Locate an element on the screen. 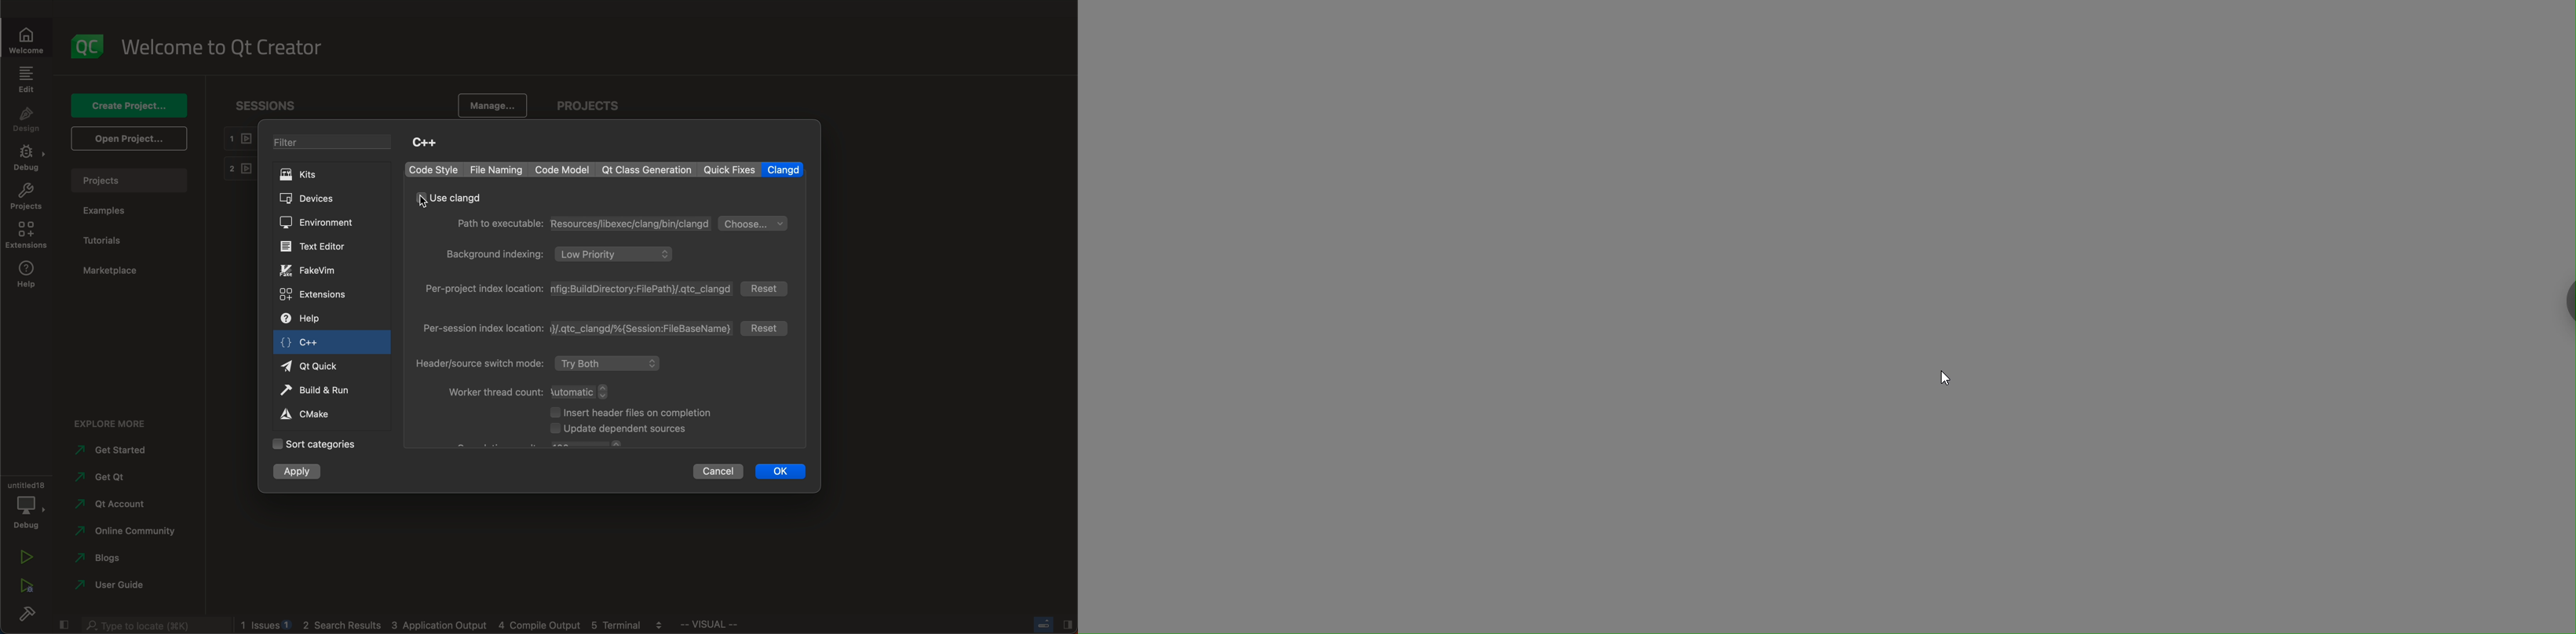  cursor is located at coordinates (423, 198).